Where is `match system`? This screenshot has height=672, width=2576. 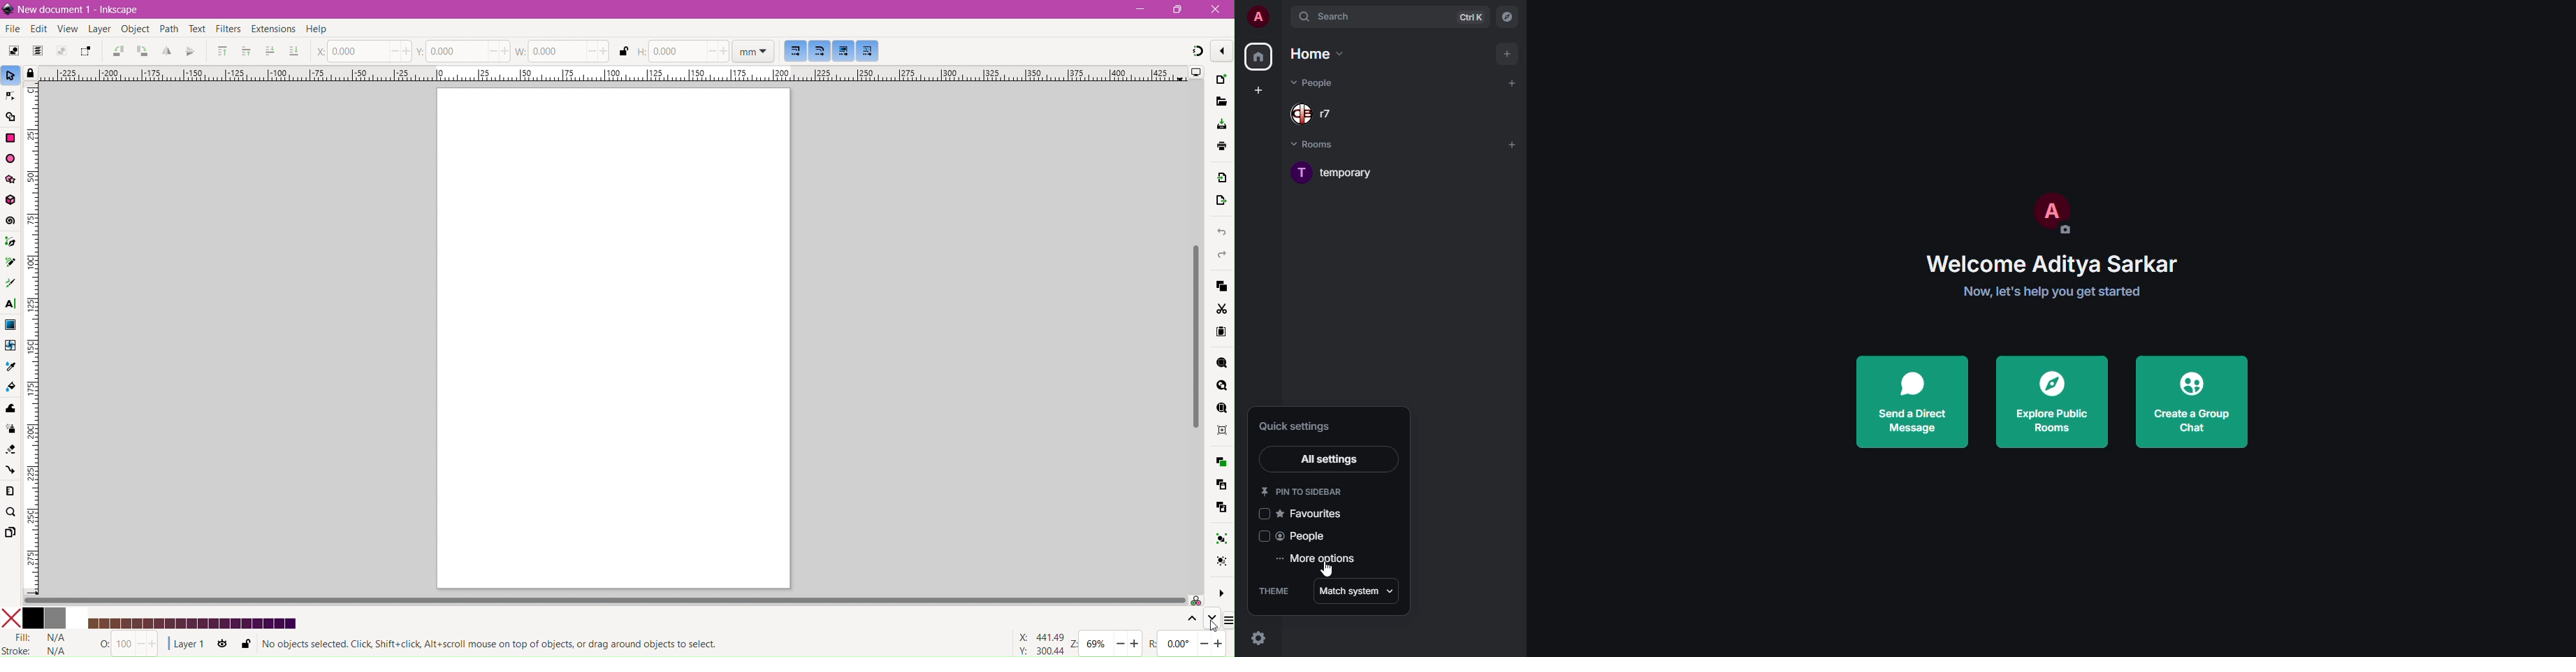
match system is located at coordinates (1356, 591).